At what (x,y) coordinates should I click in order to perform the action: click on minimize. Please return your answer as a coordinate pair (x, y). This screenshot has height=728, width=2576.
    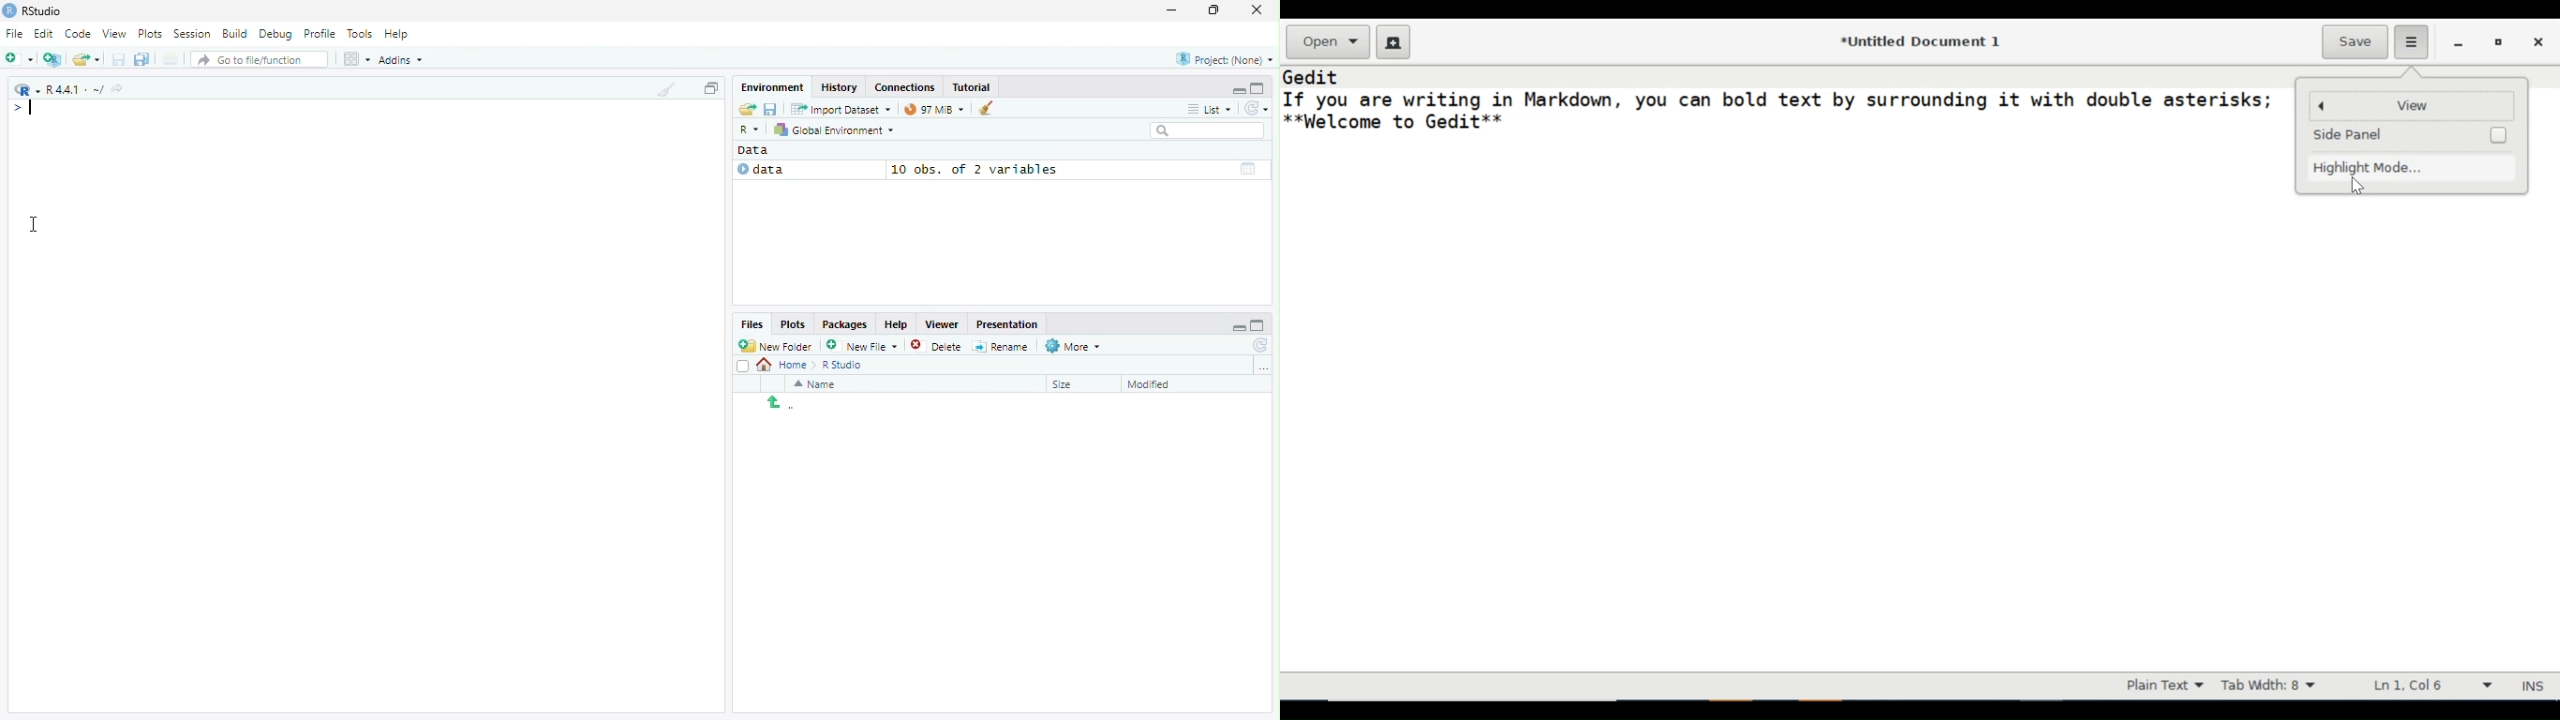
    Looking at the image, I should click on (1238, 89).